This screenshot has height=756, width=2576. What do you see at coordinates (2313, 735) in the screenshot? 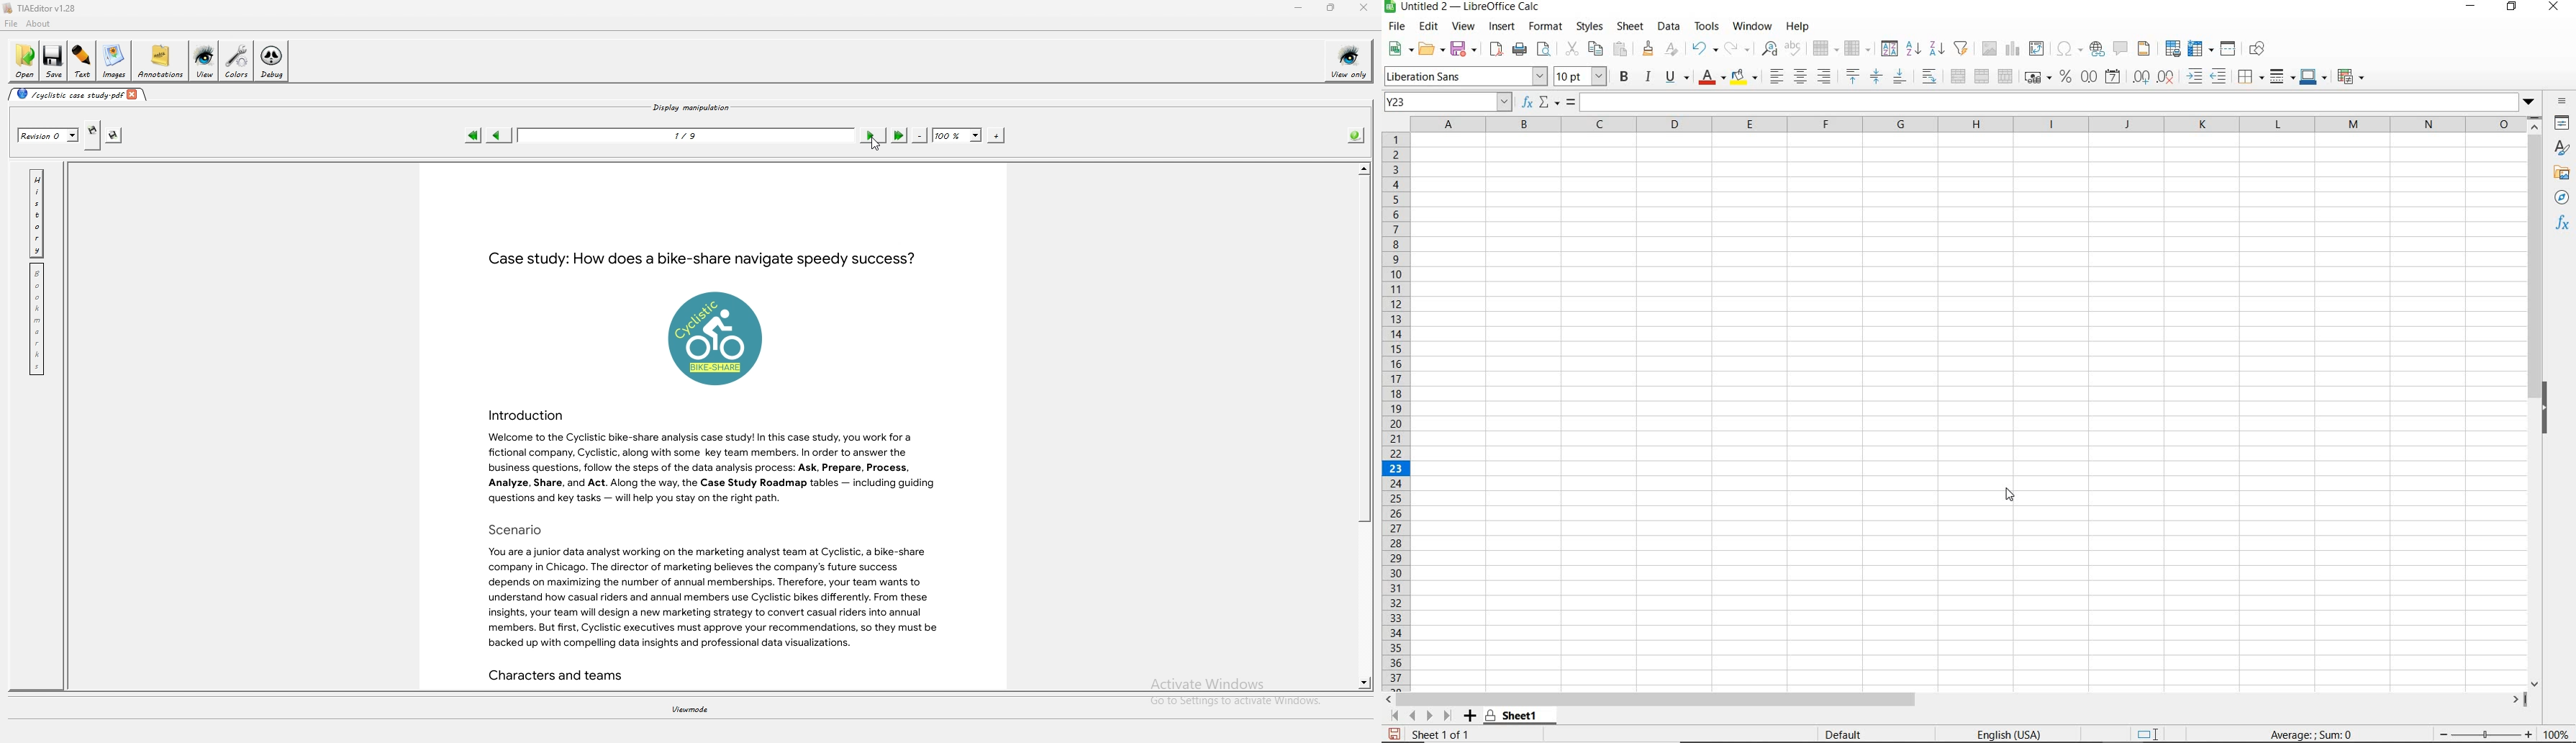
I see `FORMULA` at bounding box center [2313, 735].